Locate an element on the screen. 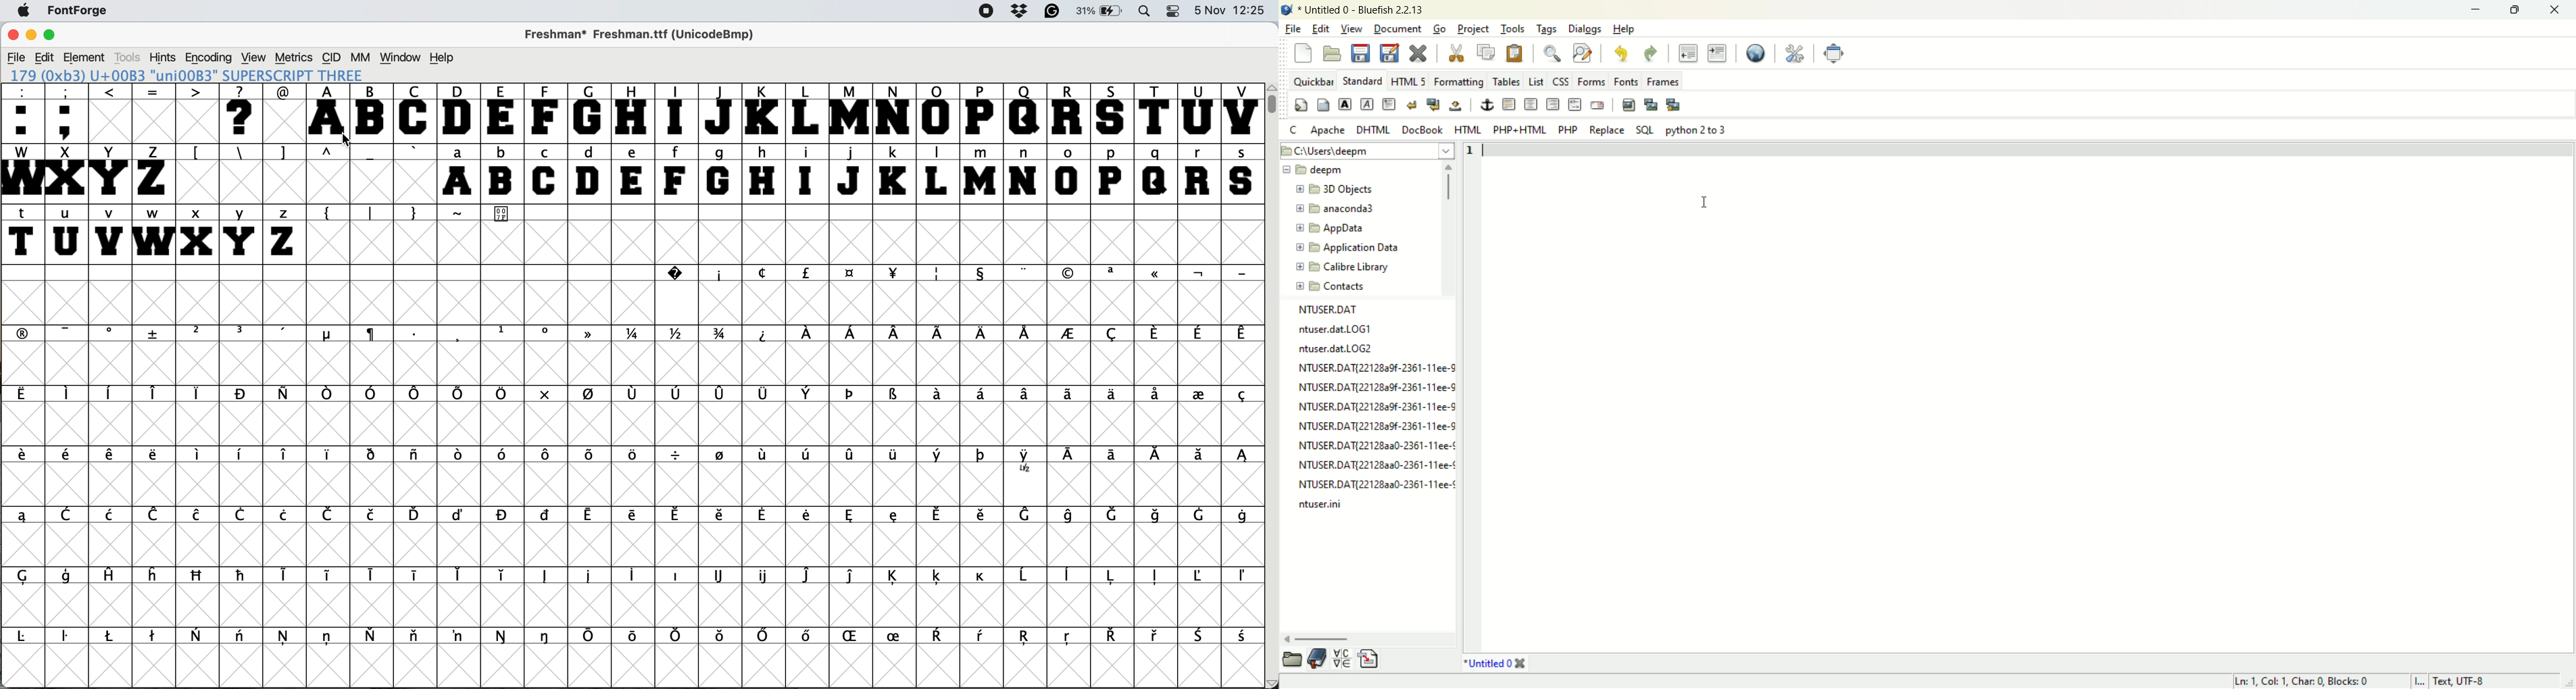 Image resolution: width=2576 pixels, height=700 pixels. symbol is located at coordinates (111, 636).